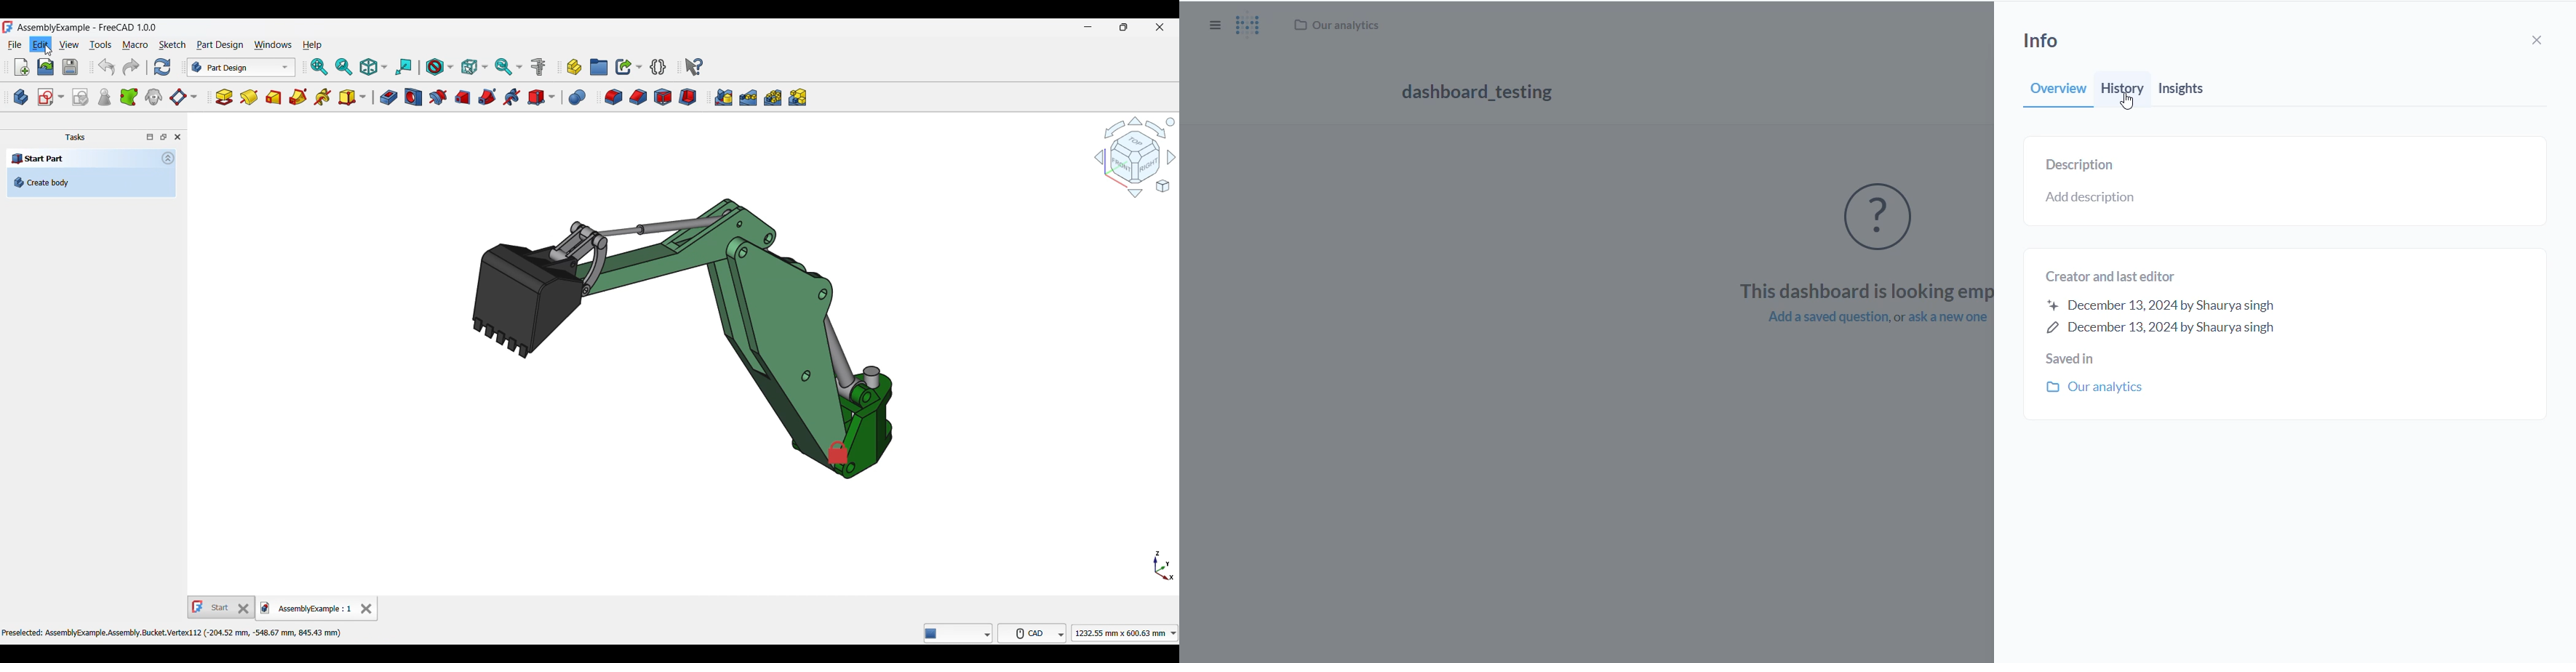  I want to click on Create multiTransform, so click(798, 97).